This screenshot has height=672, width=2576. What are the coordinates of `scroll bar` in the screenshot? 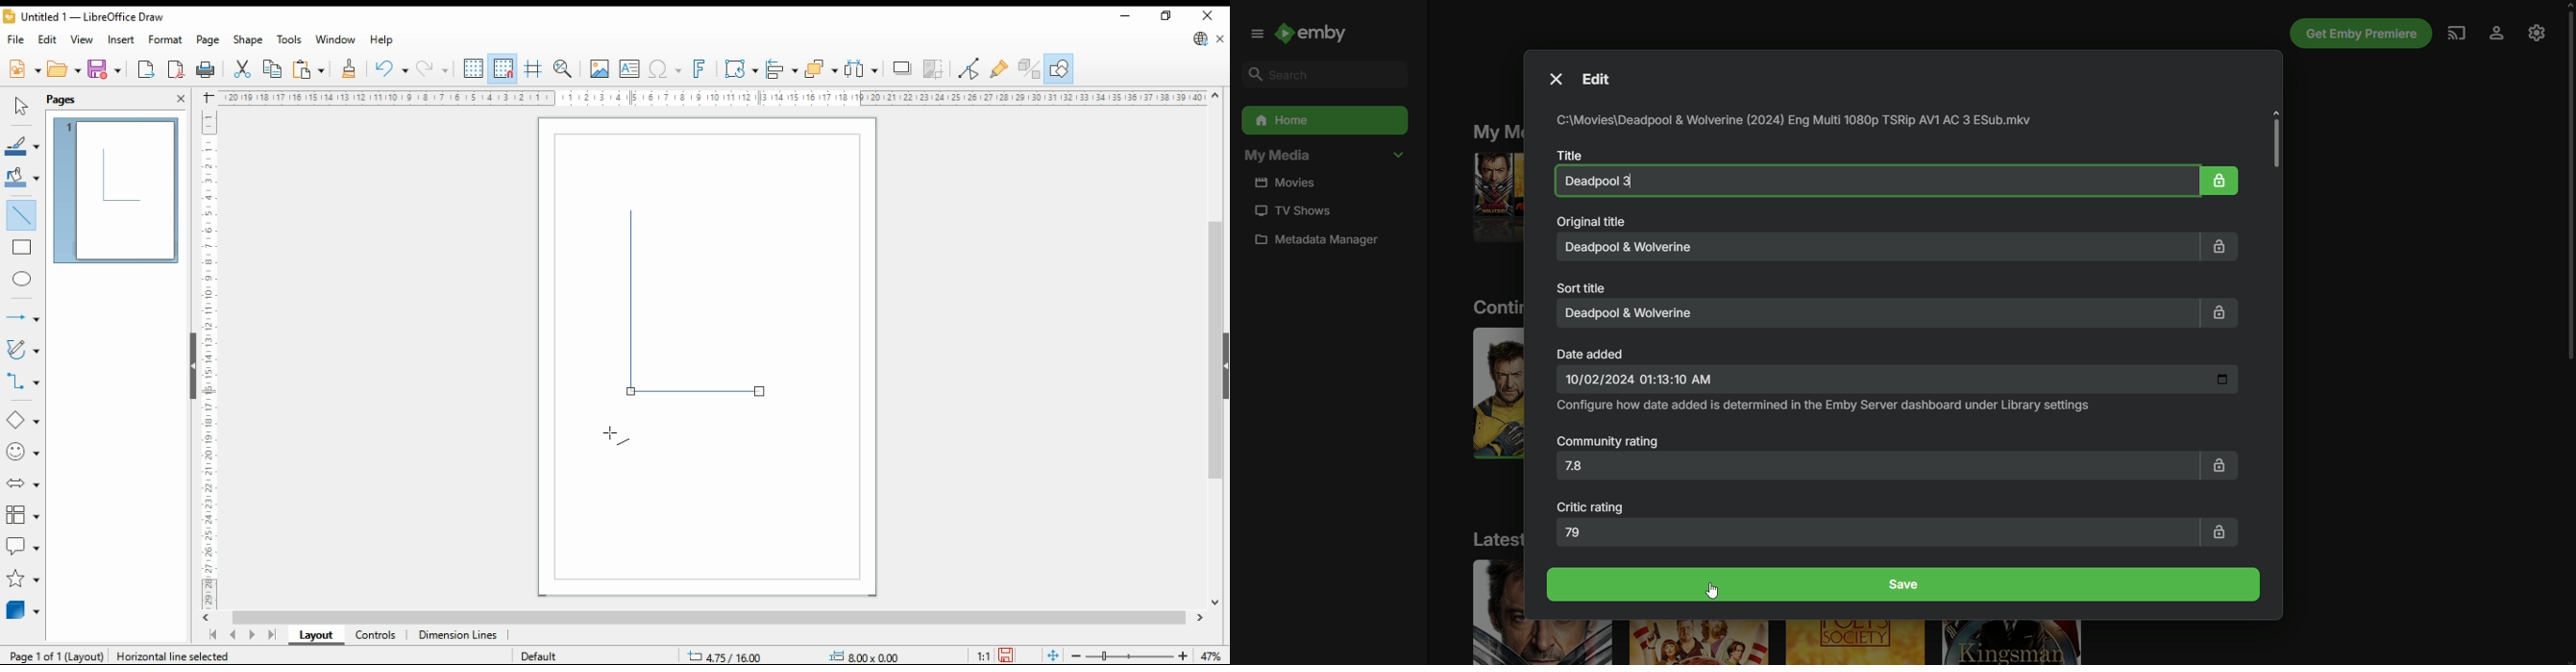 It's located at (709, 618).